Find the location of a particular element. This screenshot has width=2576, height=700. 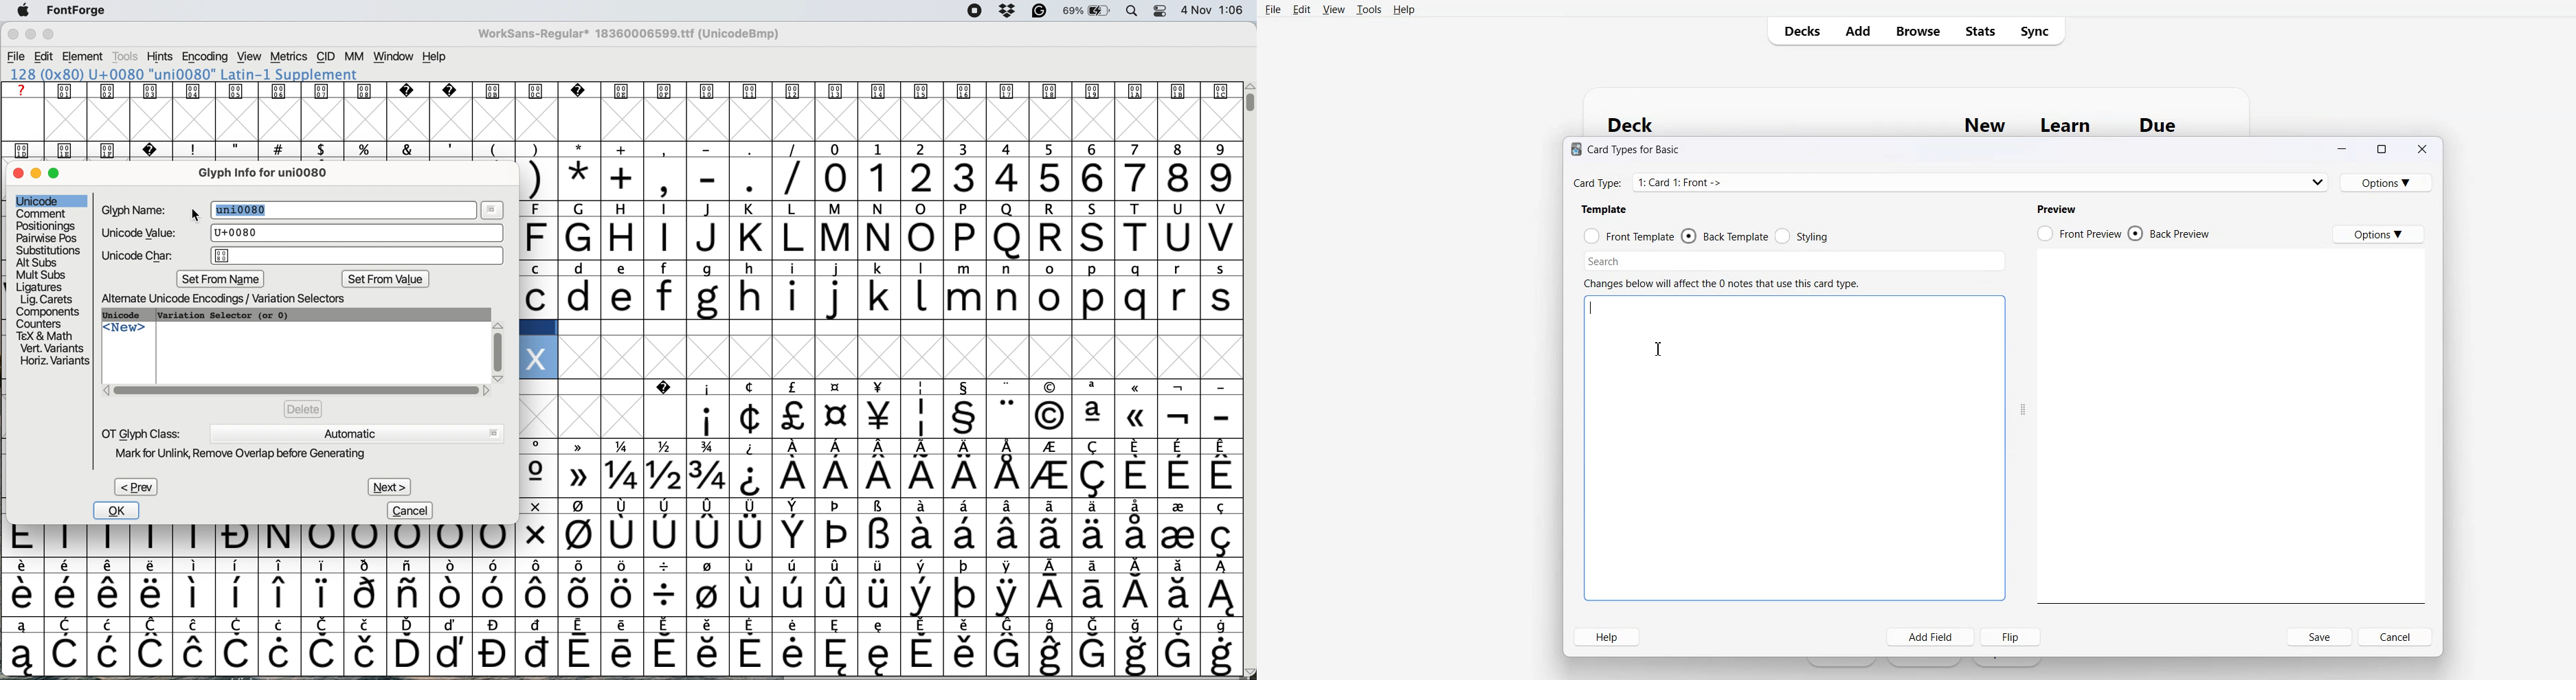

Edit is located at coordinates (1301, 9).